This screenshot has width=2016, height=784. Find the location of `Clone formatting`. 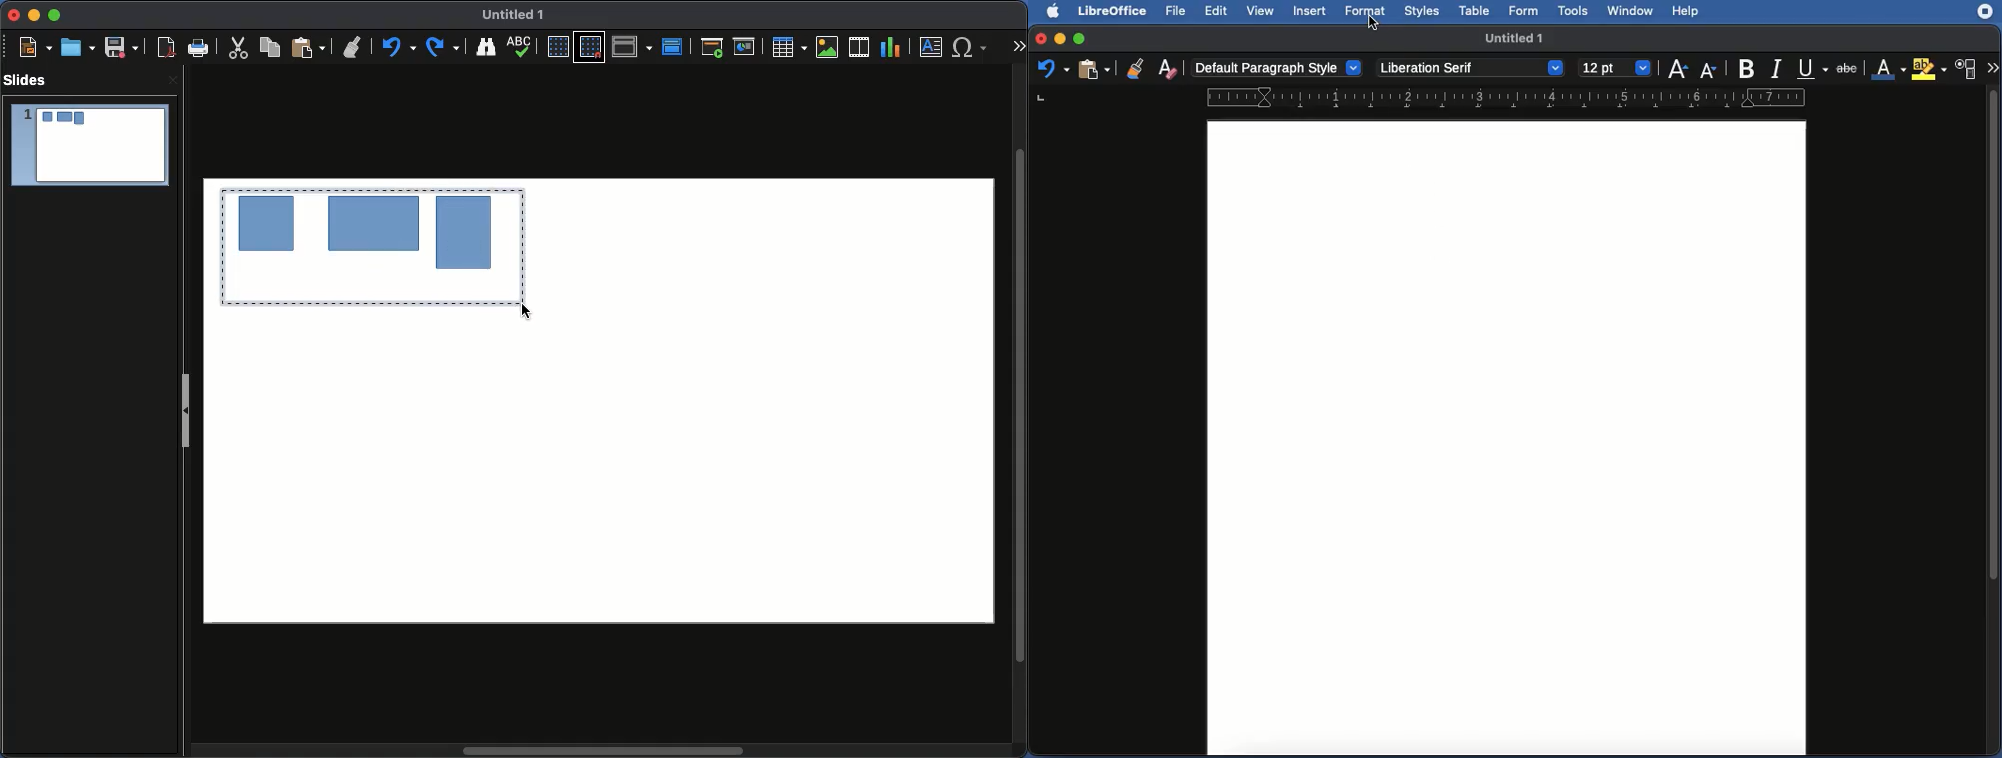

Clone formatting is located at coordinates (1134, 68).